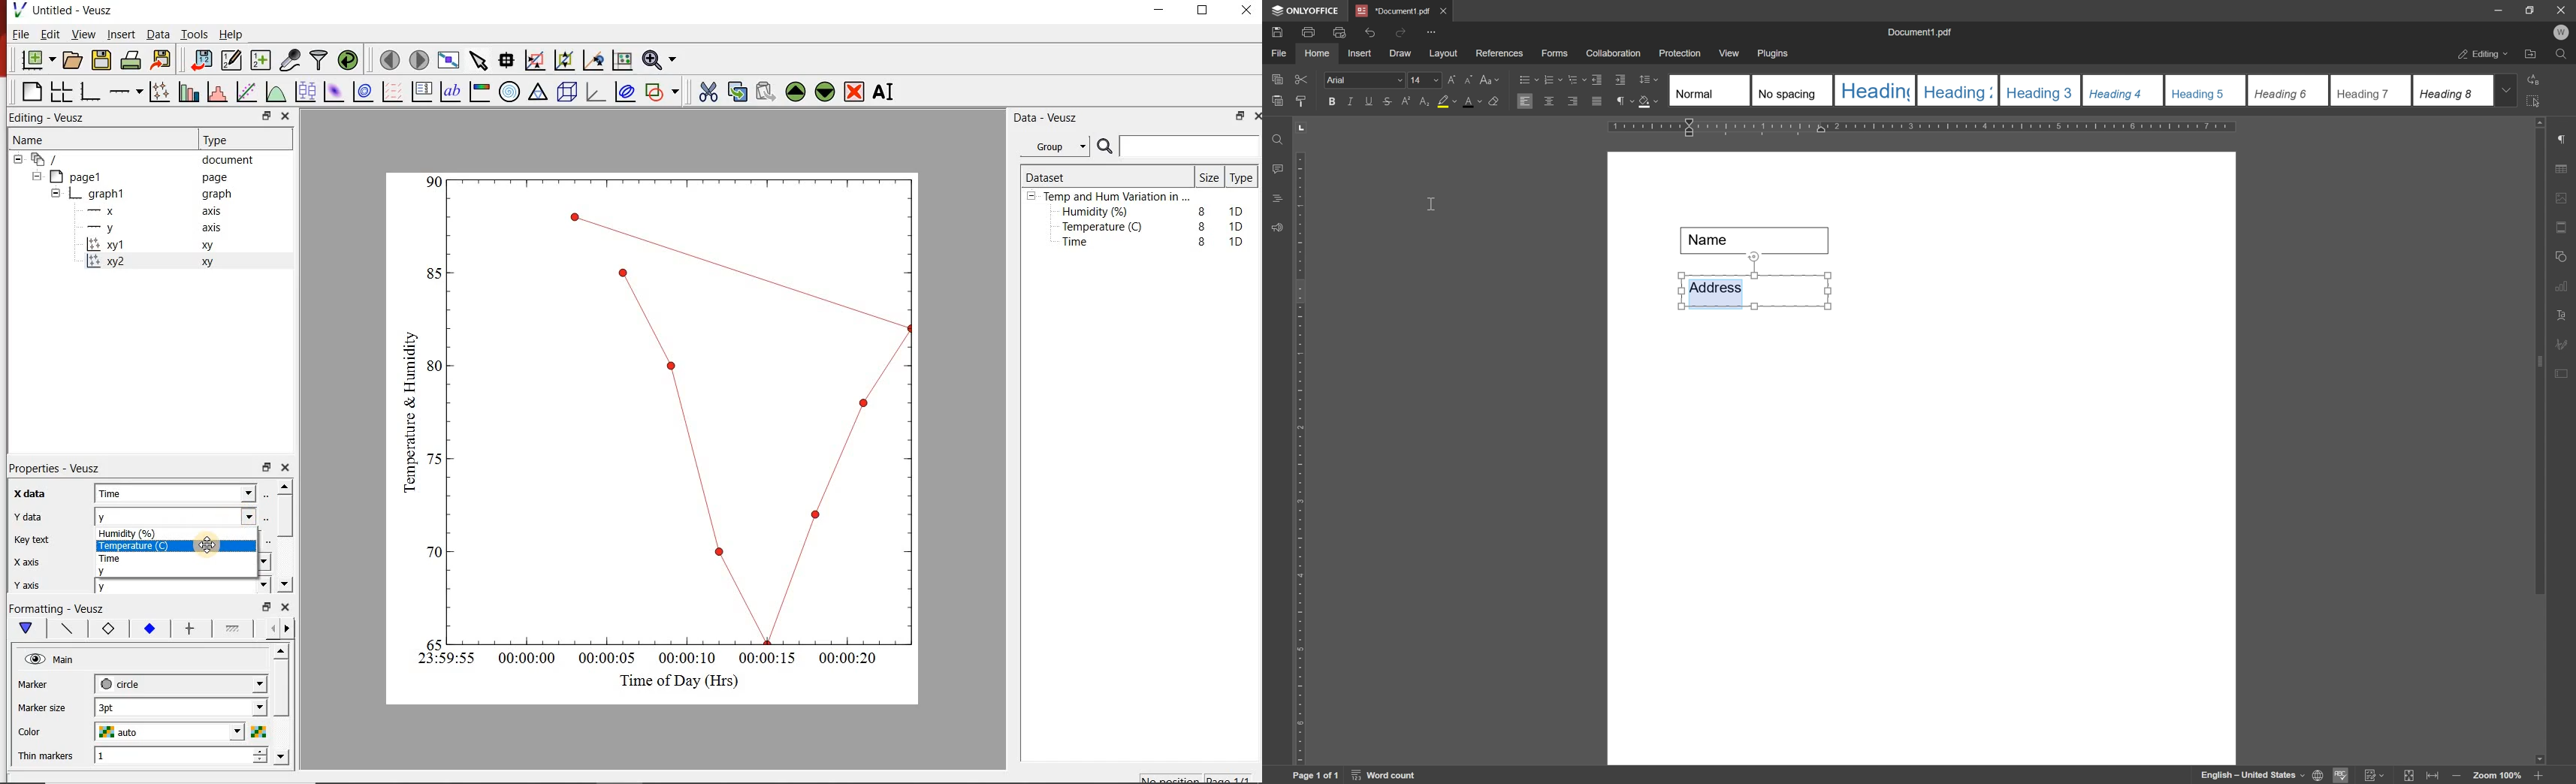  What do you see at coordinates (234, 587) in the screenshot?
I see `y axis dropdown` at bounding box center [234, 587].